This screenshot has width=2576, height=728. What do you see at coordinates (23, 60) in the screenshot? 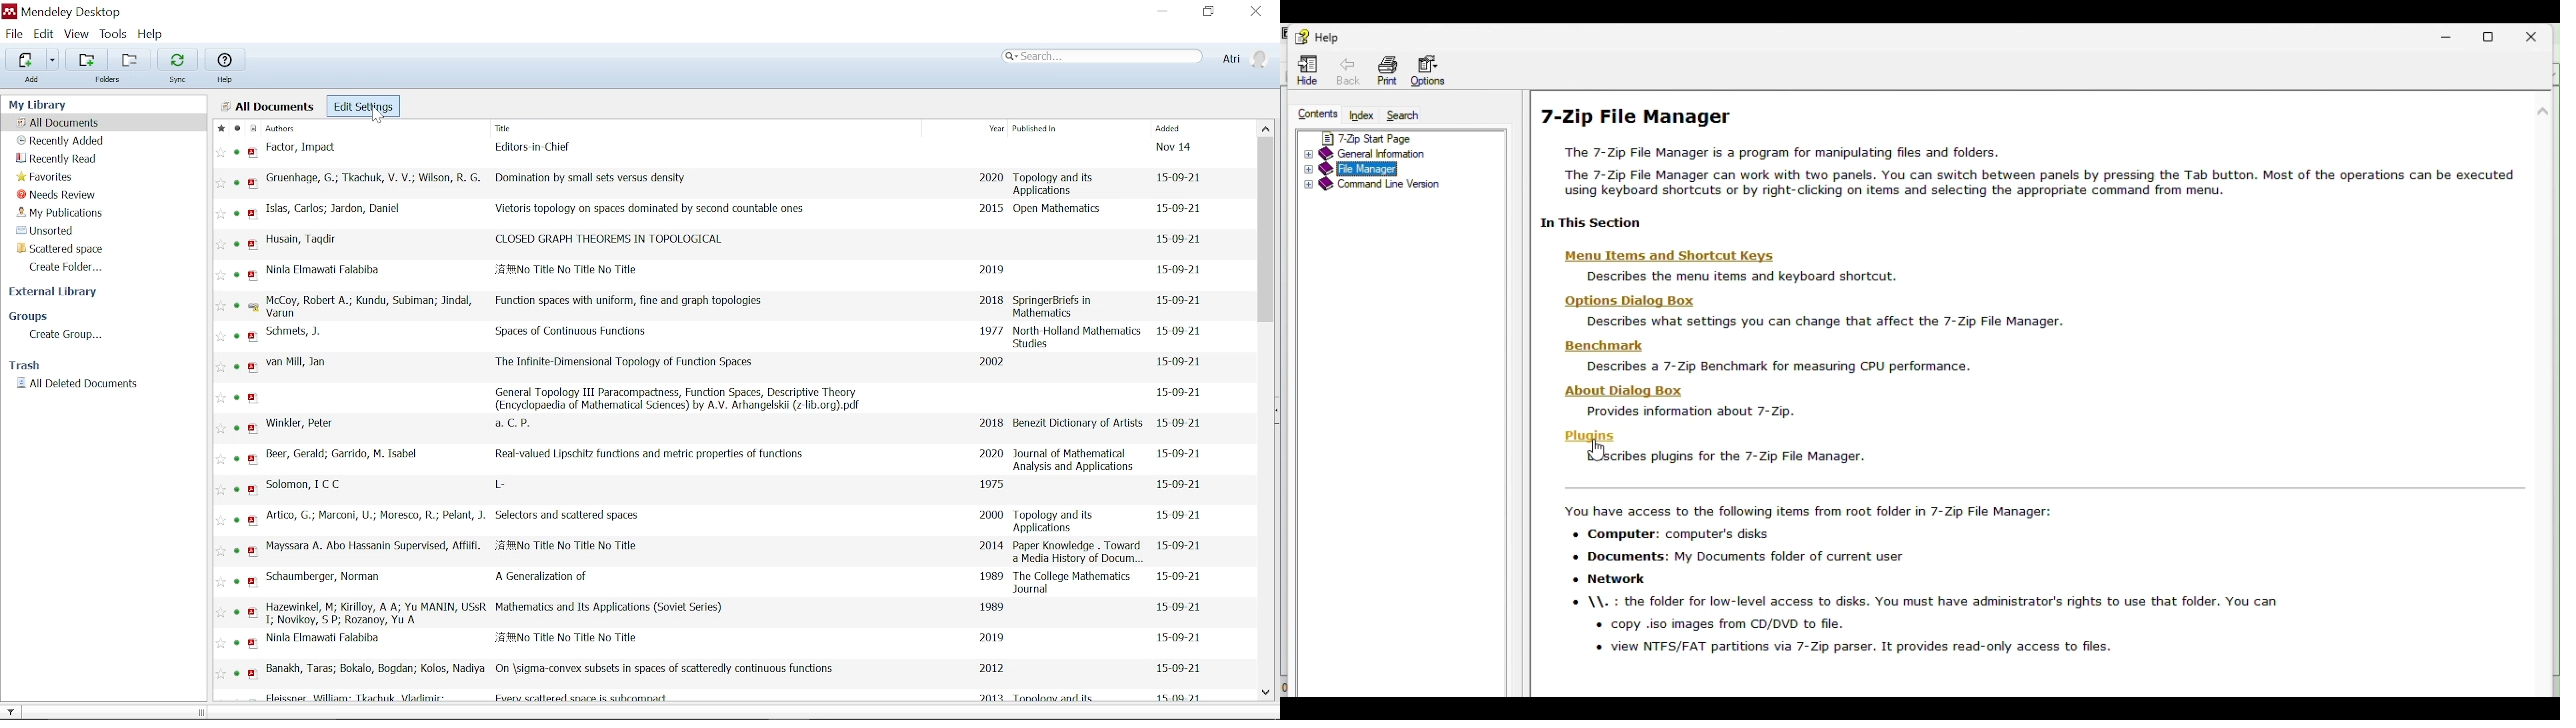
I see `Add files` at bounding box center [23, 60].